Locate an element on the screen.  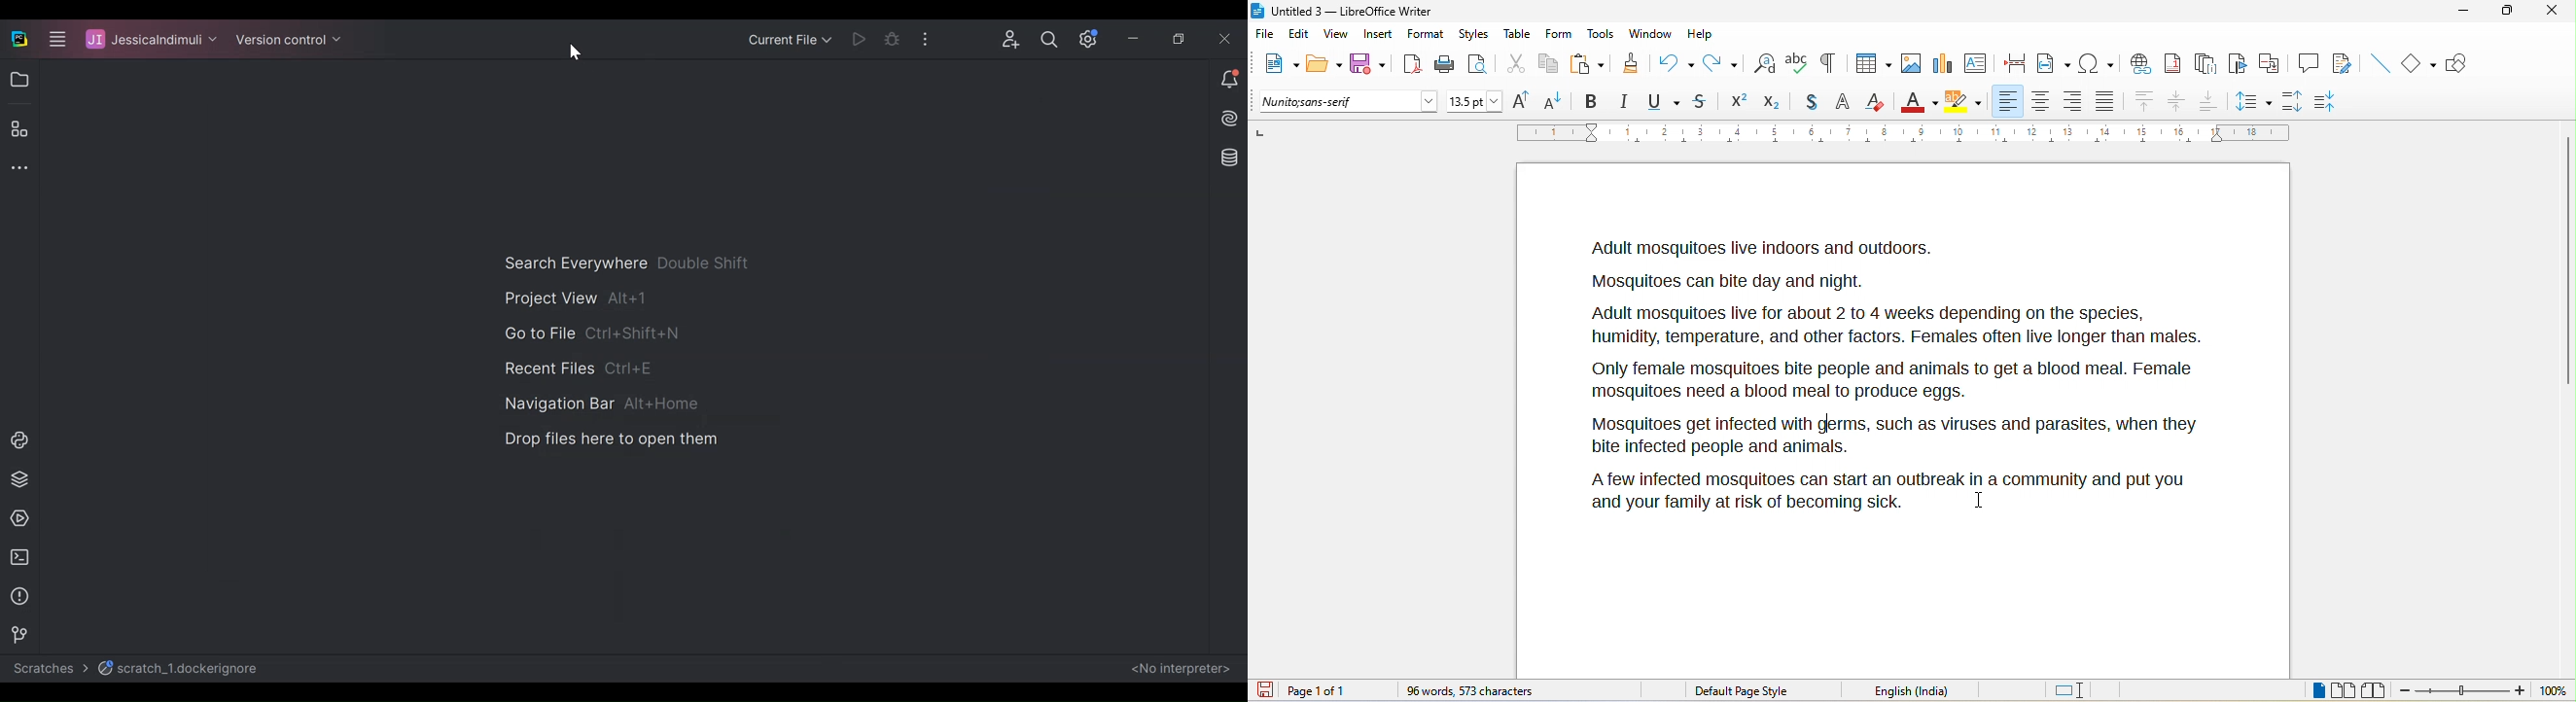
Untitled 3 — LibreOffice Writer is located at coordinates (1350, 11).